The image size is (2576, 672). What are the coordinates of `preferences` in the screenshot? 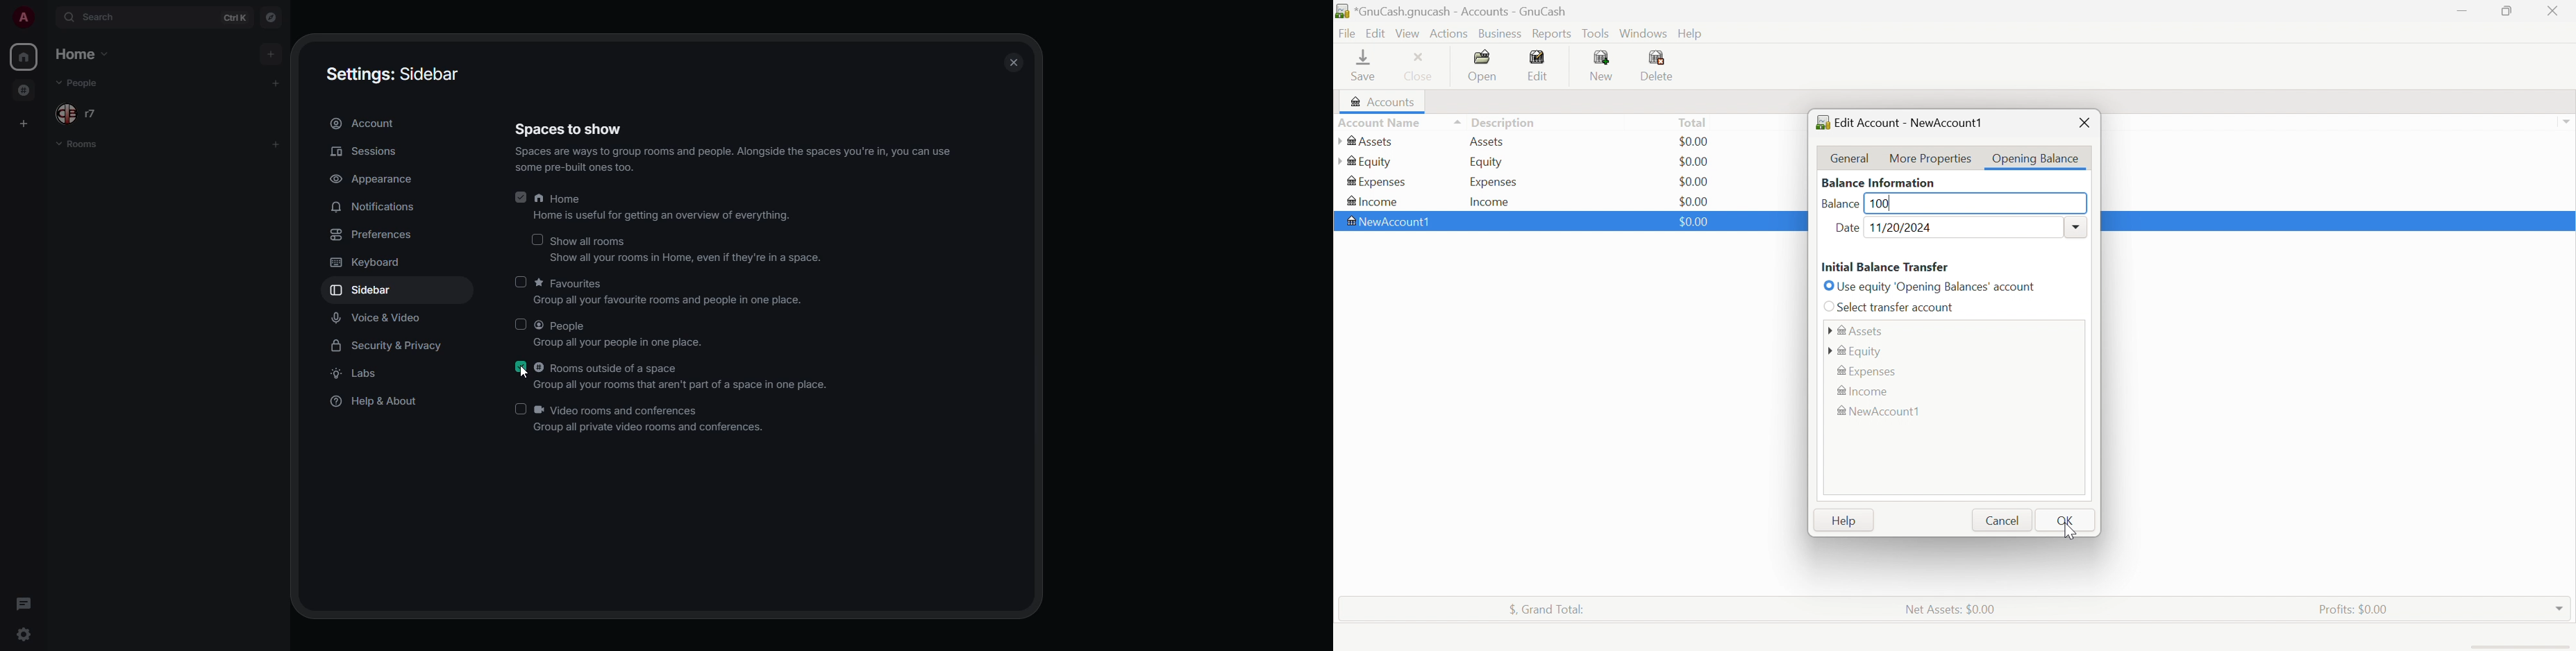 It's located at (373, 234).